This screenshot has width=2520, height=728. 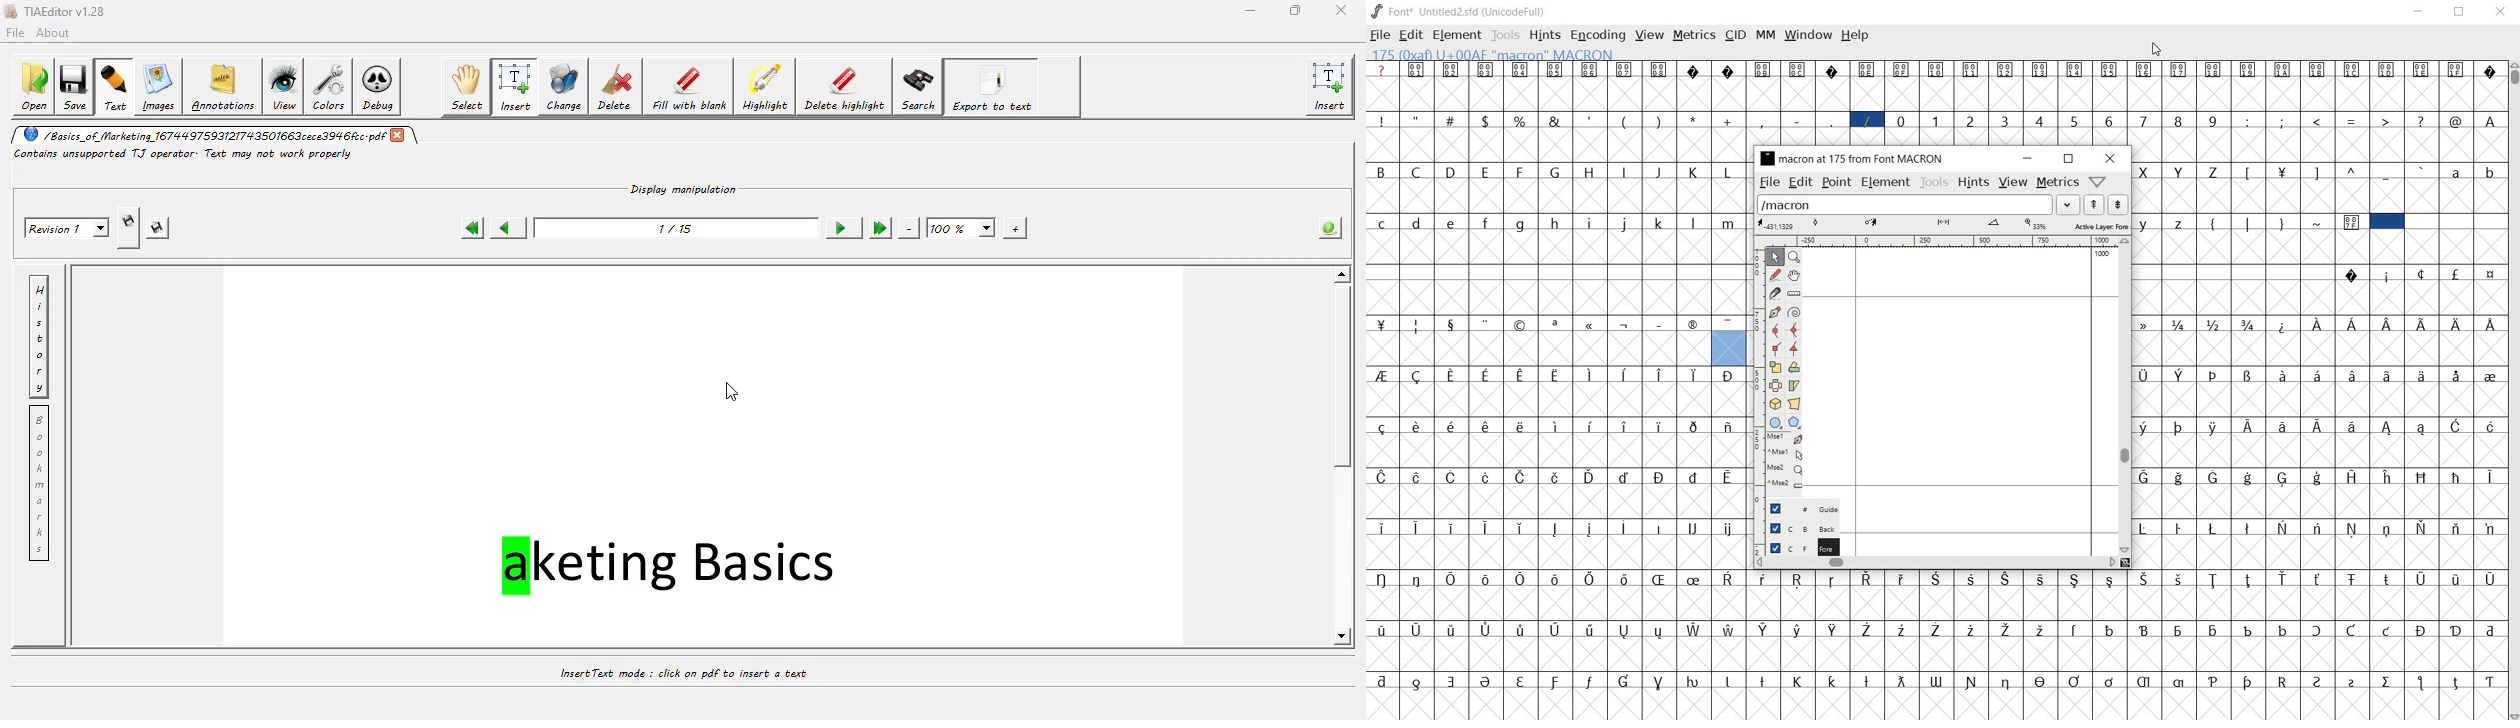 I want to click on d, so click(x=1417, y=222).